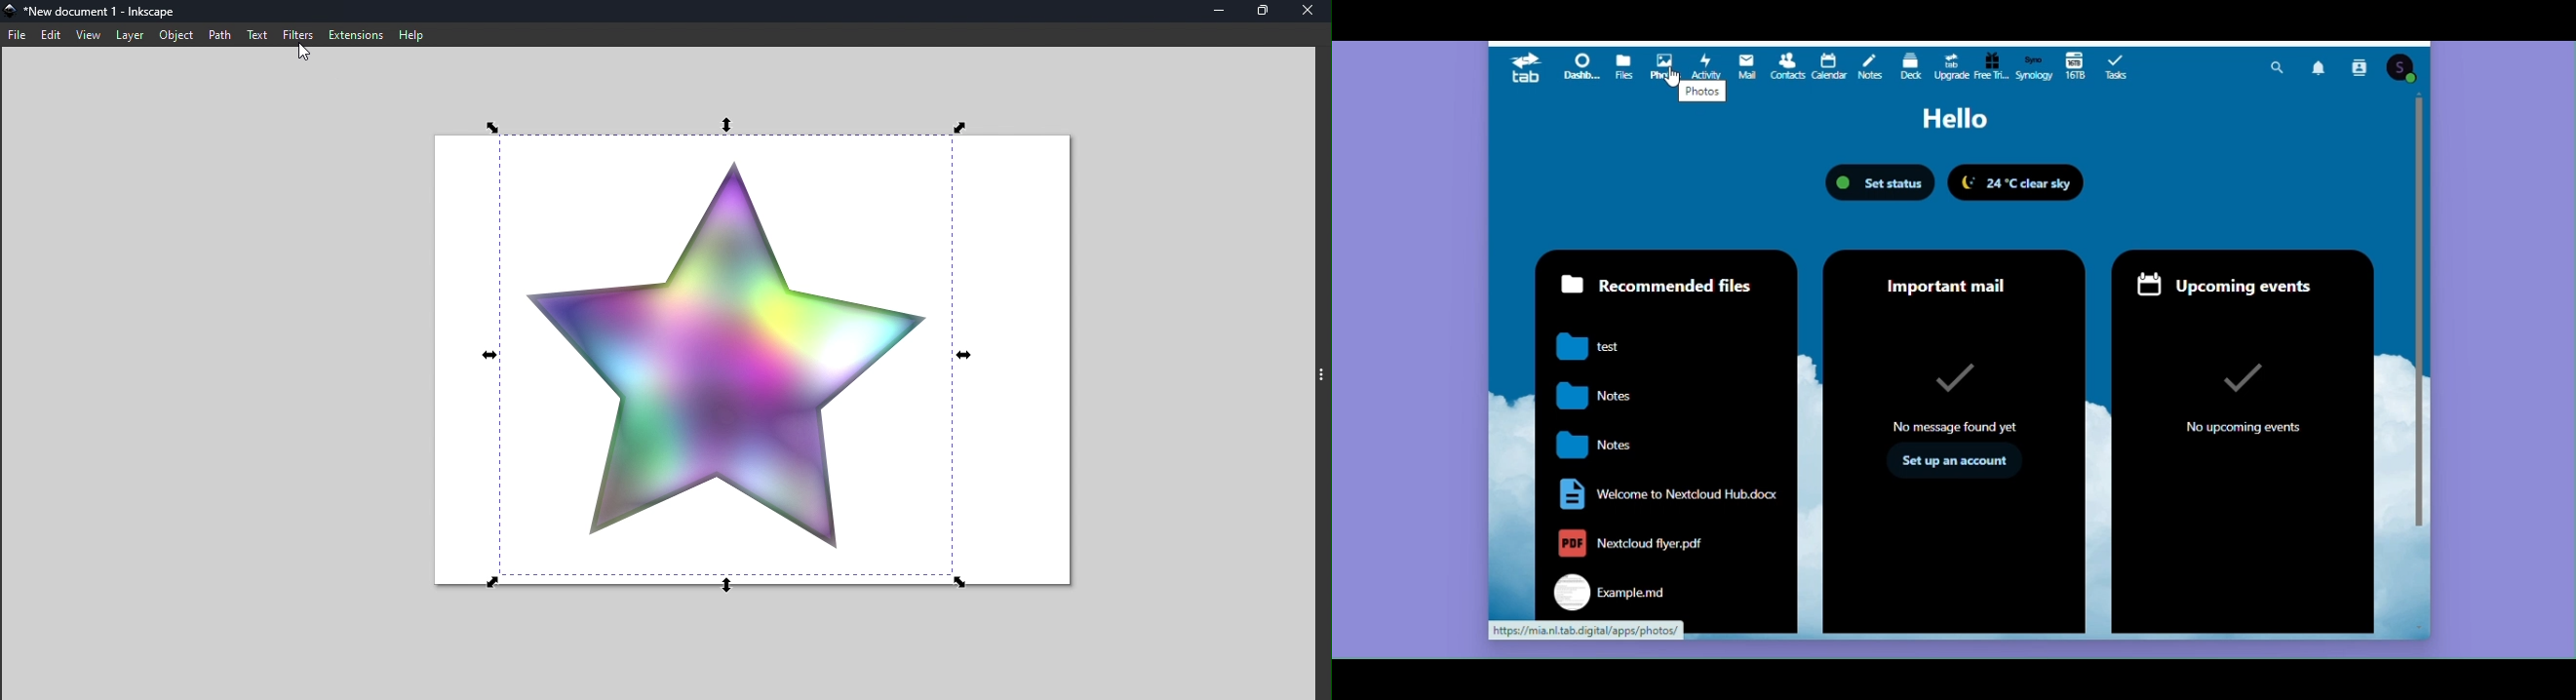 The image size is (2576, 700). Describe the element at coordinates (1952, 119) in the screenshot. I see `Hello ` at that location.